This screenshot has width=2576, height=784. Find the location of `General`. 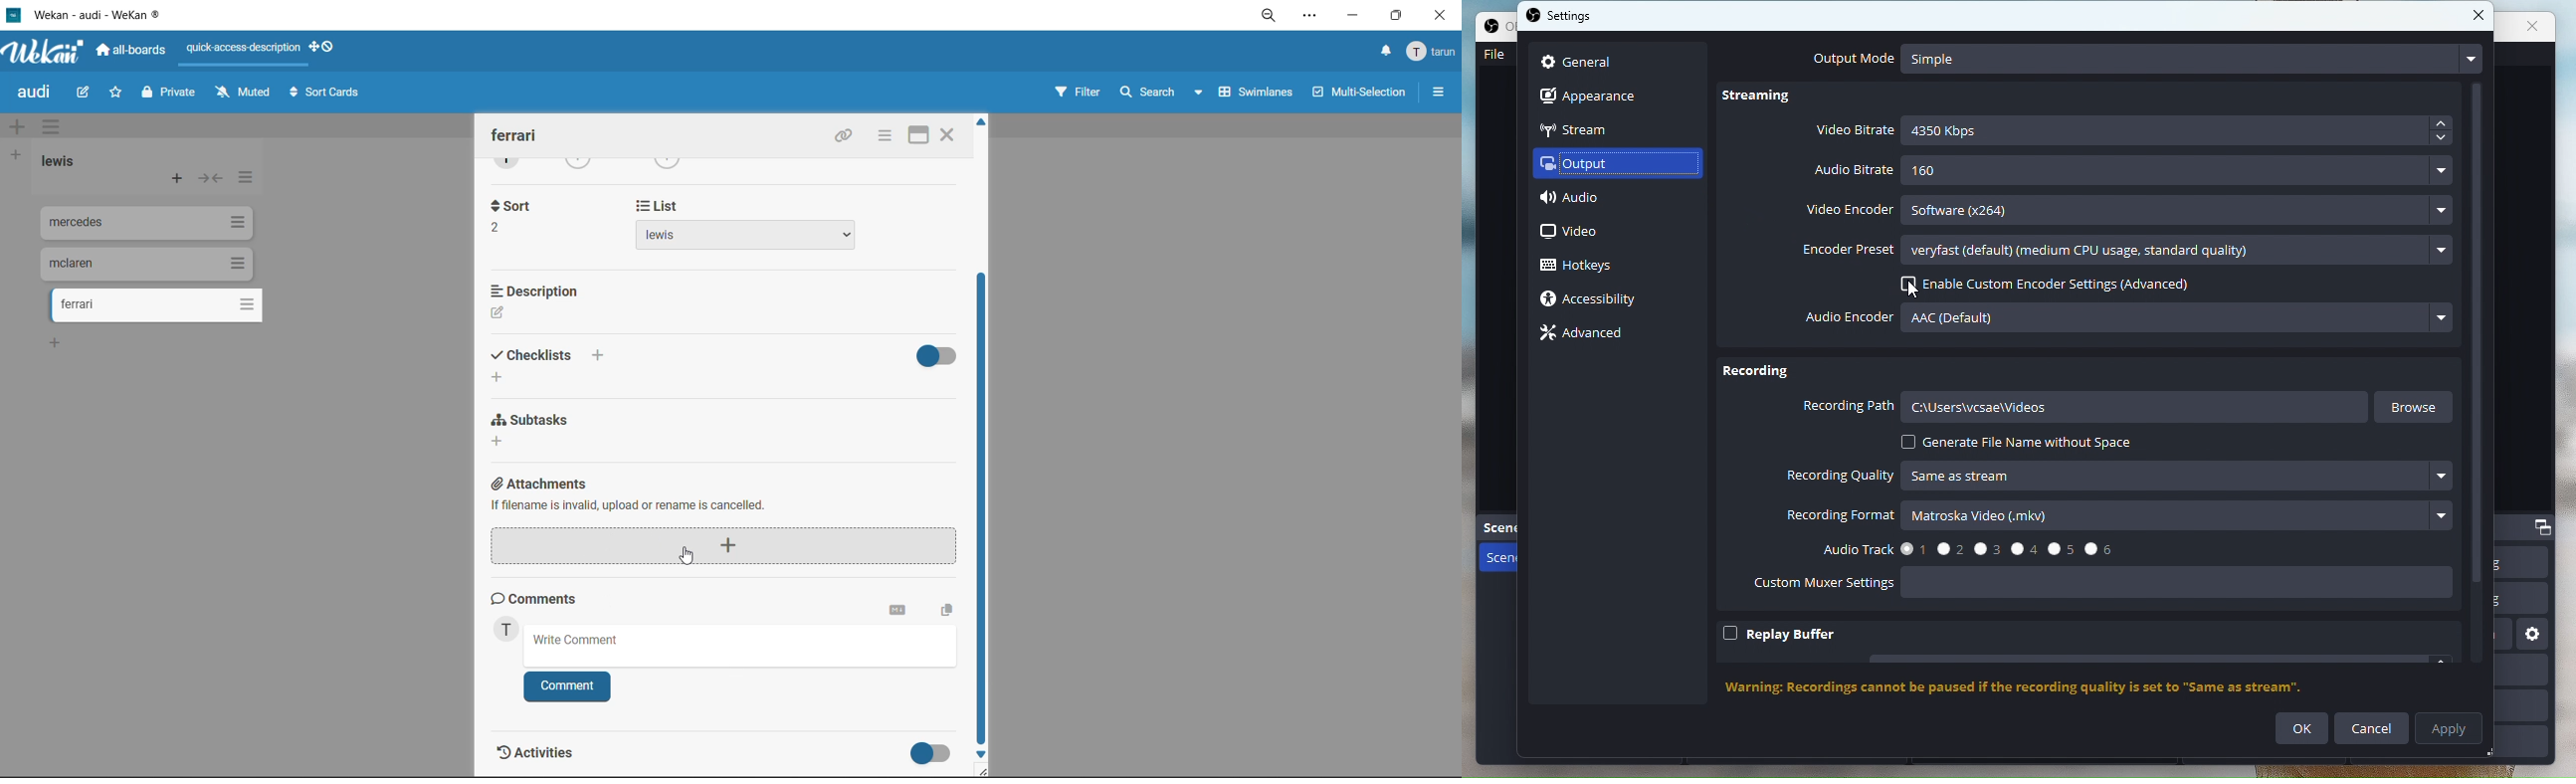

General is located at coordinates (1603, 63).